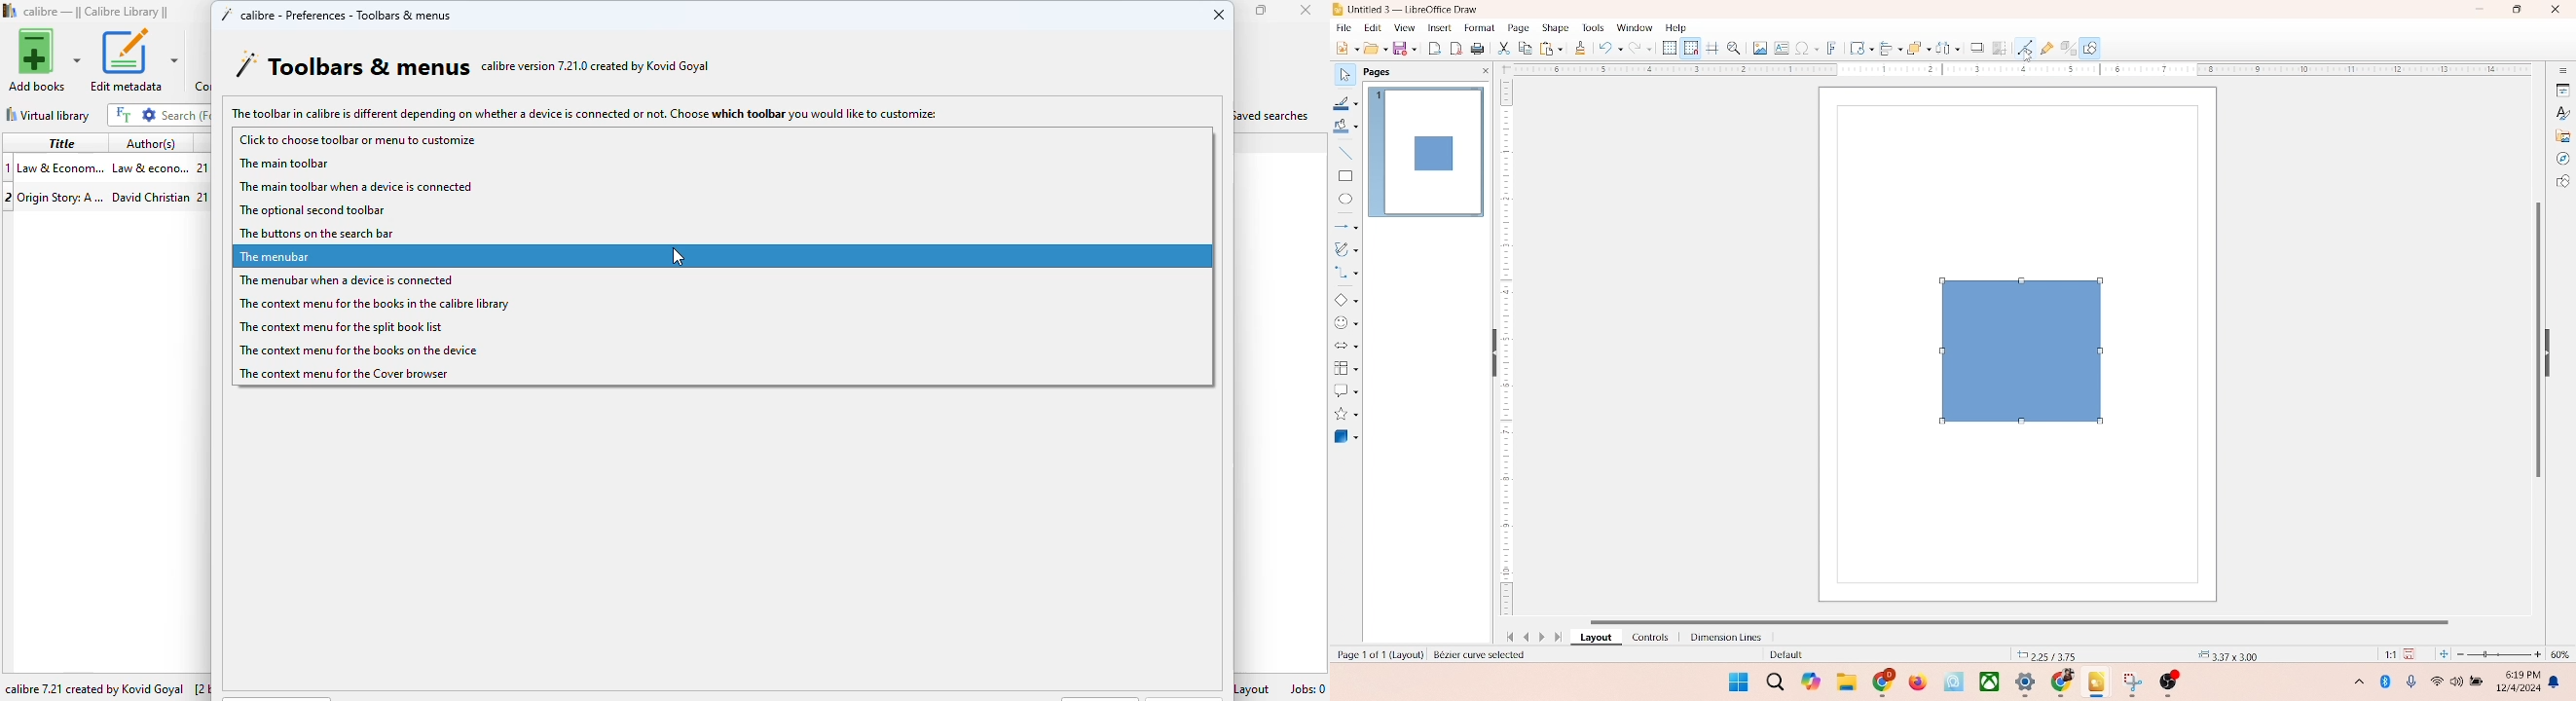 The height and width of the screenshot is (728, 2576). I want to click on print, so click(1550, 48).